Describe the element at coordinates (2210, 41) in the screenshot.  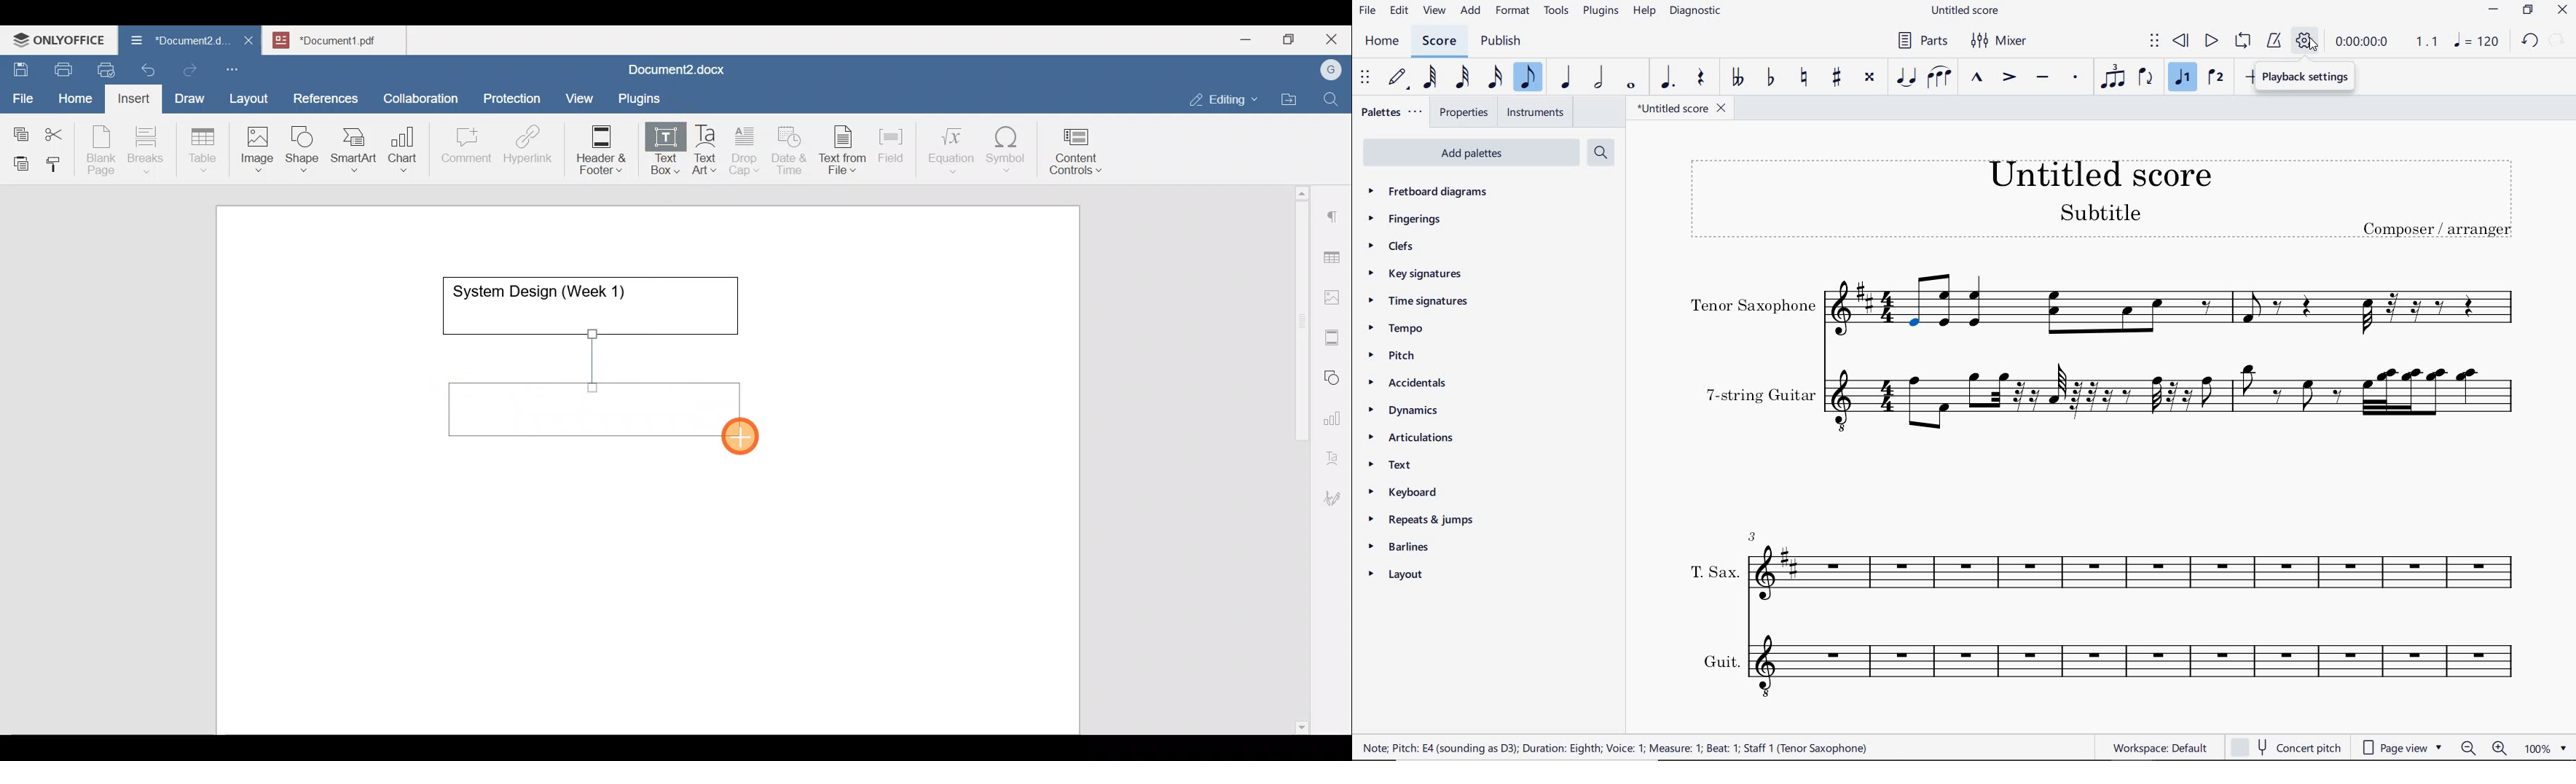
I see `PLAY` at that location.